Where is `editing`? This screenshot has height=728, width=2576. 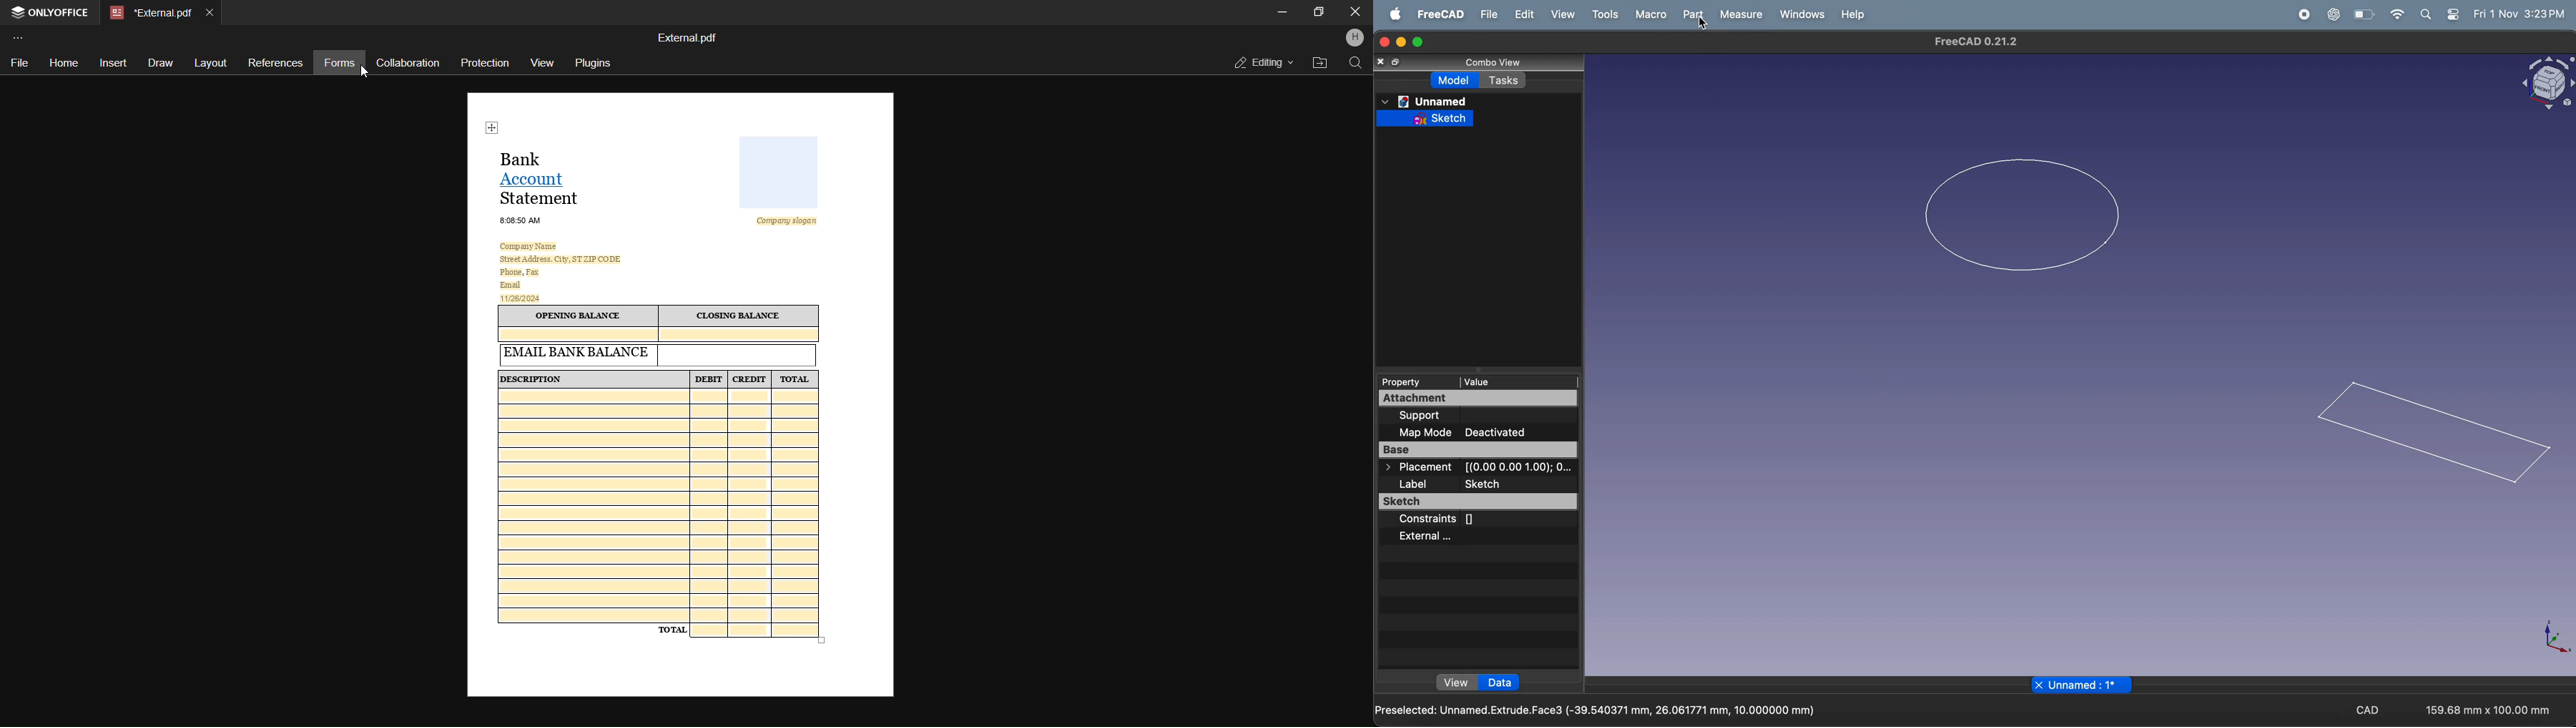
editing is located at coordinates (1258, 62).